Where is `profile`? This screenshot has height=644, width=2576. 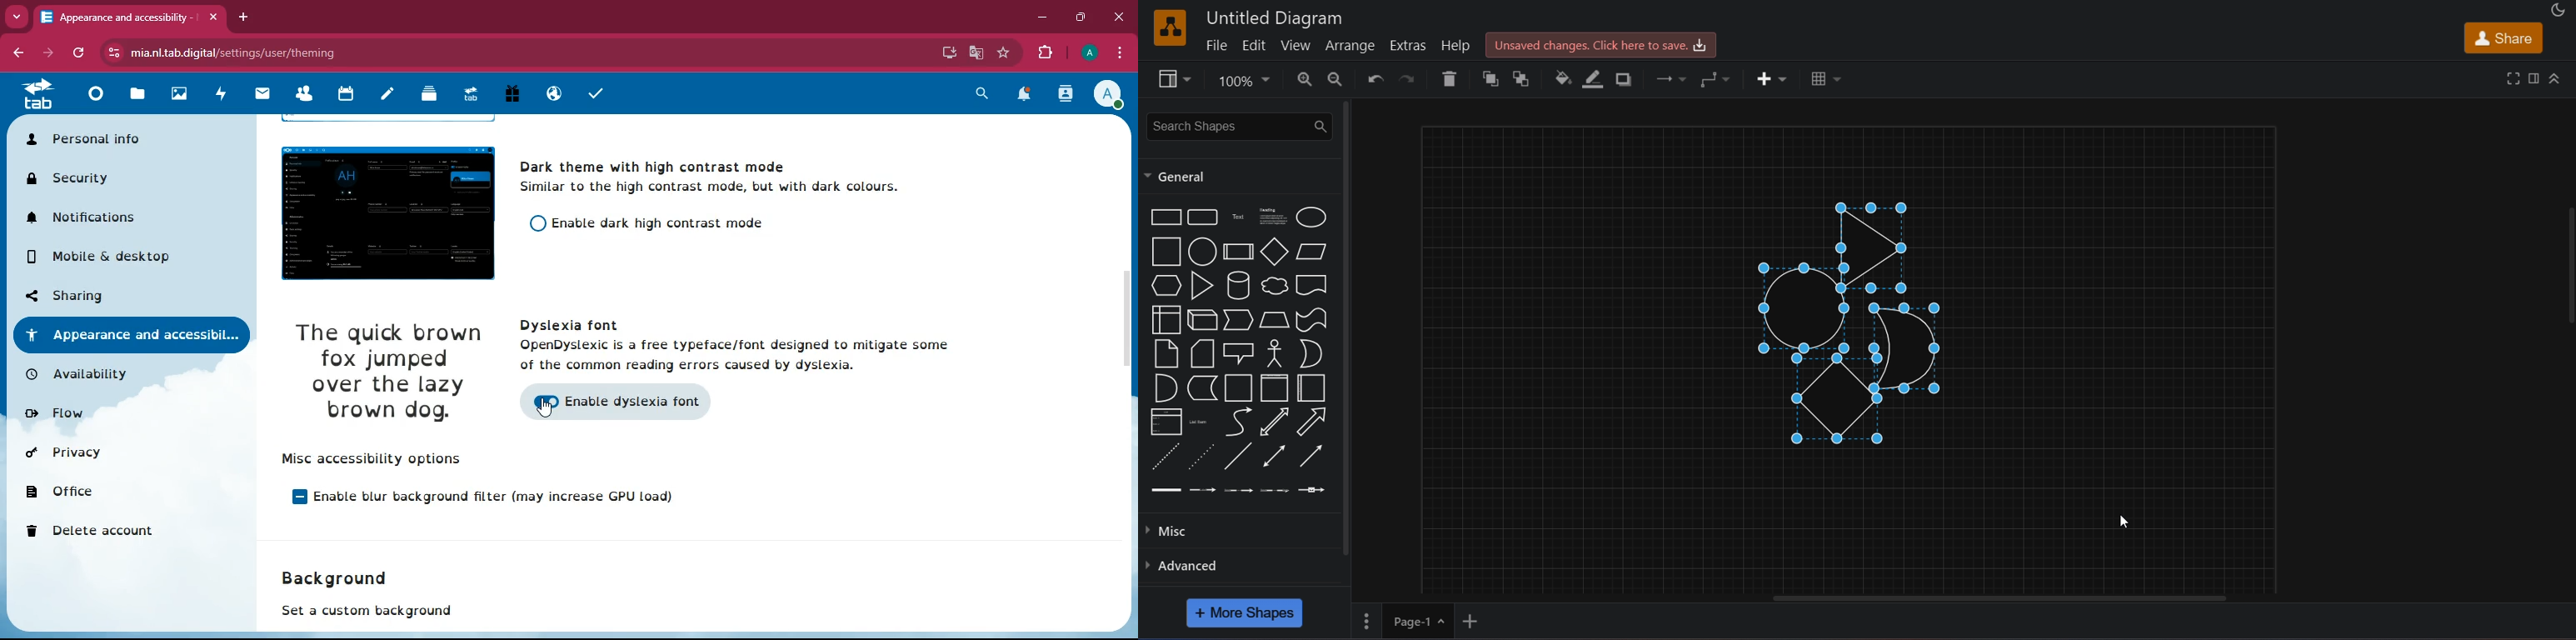
profile is located at coordinates (1089, 52).